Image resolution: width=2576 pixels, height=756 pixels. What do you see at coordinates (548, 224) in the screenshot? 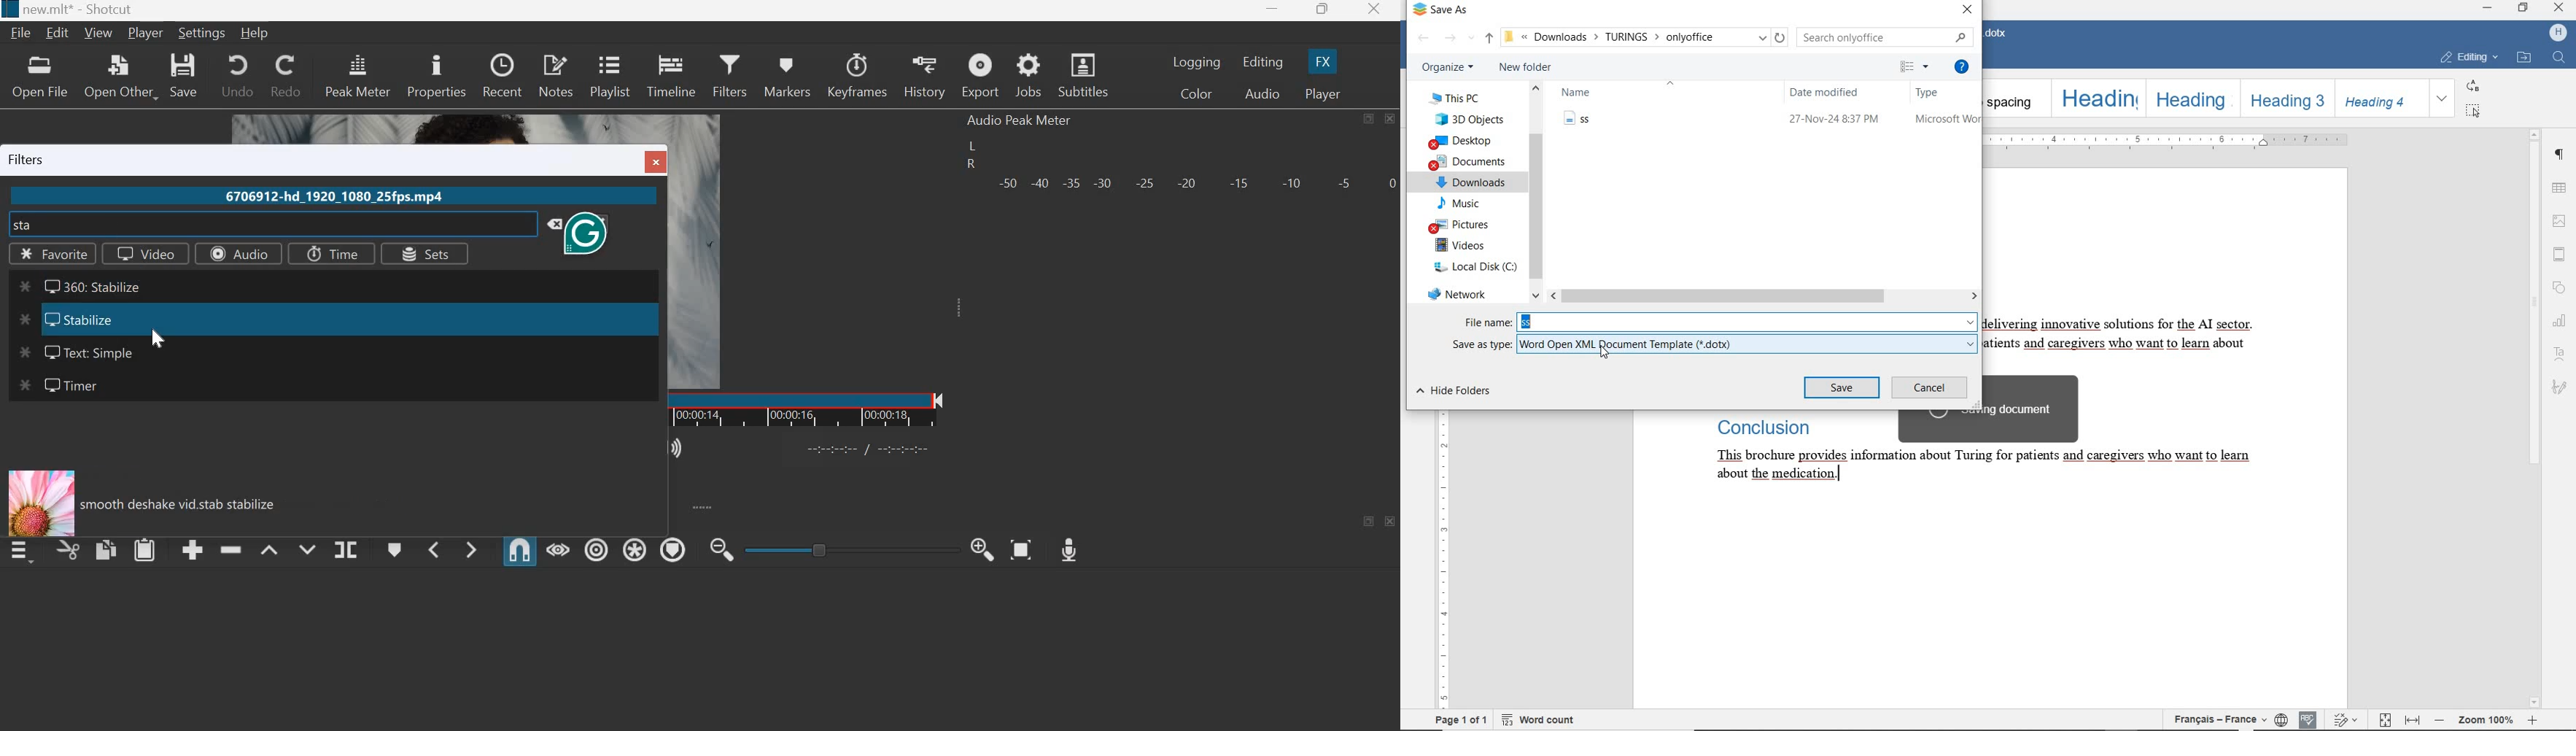
I see `clear` at bounding box center [548, 224].